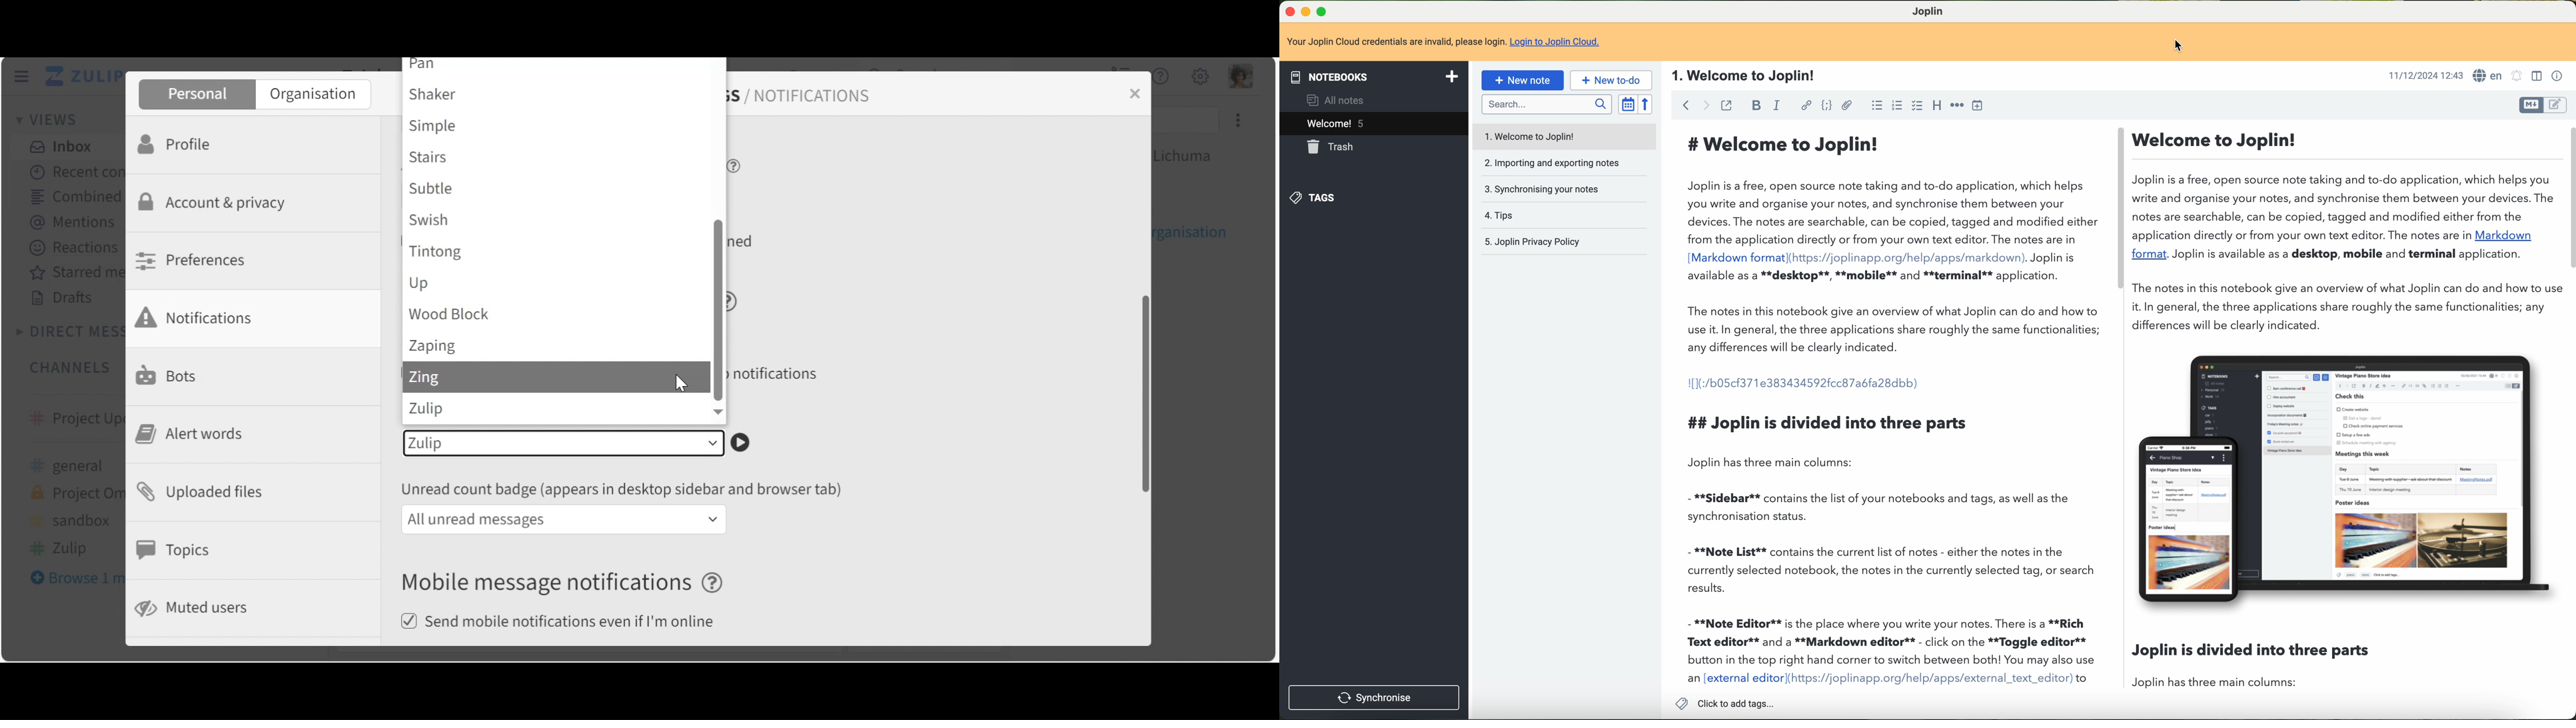 The image size is (2576, 728). What do you see at coordinates (2538, 76) in the screenshot?
I see `toggle editor layout` at bounding box center [2538, 76].